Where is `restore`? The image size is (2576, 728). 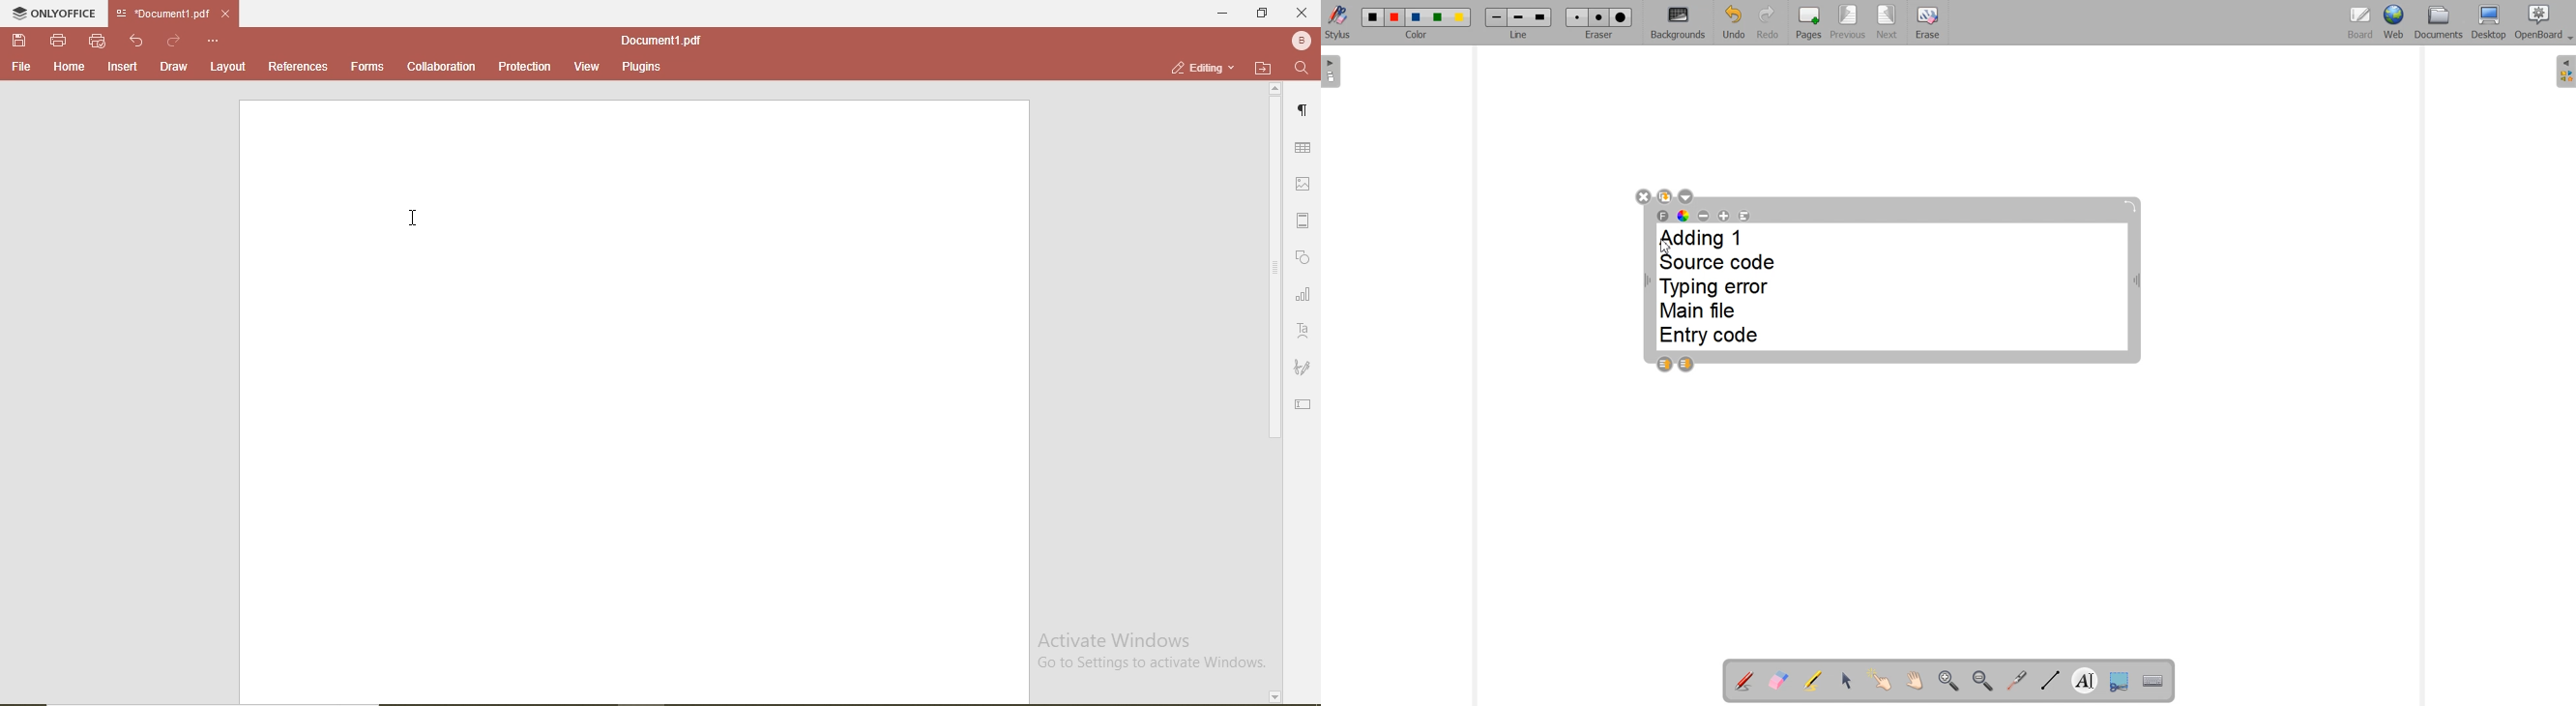 restore is located at coordinates (1265, 15).